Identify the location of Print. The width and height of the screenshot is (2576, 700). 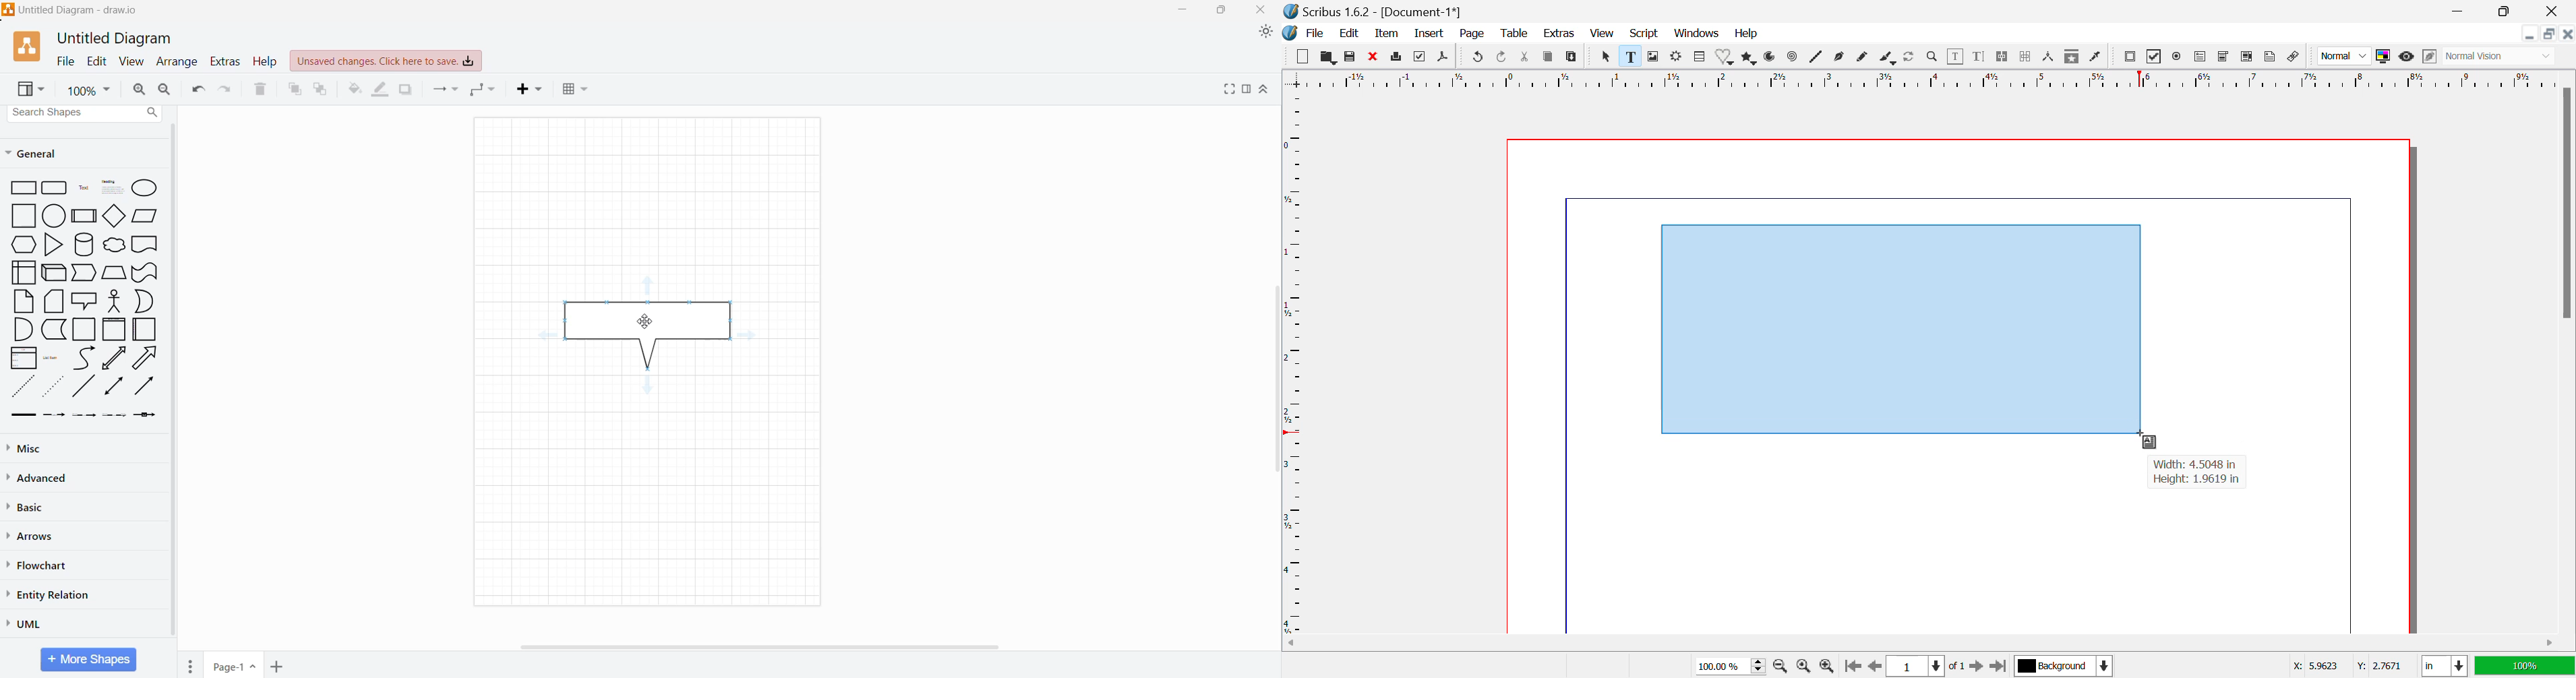
(1396, 58).